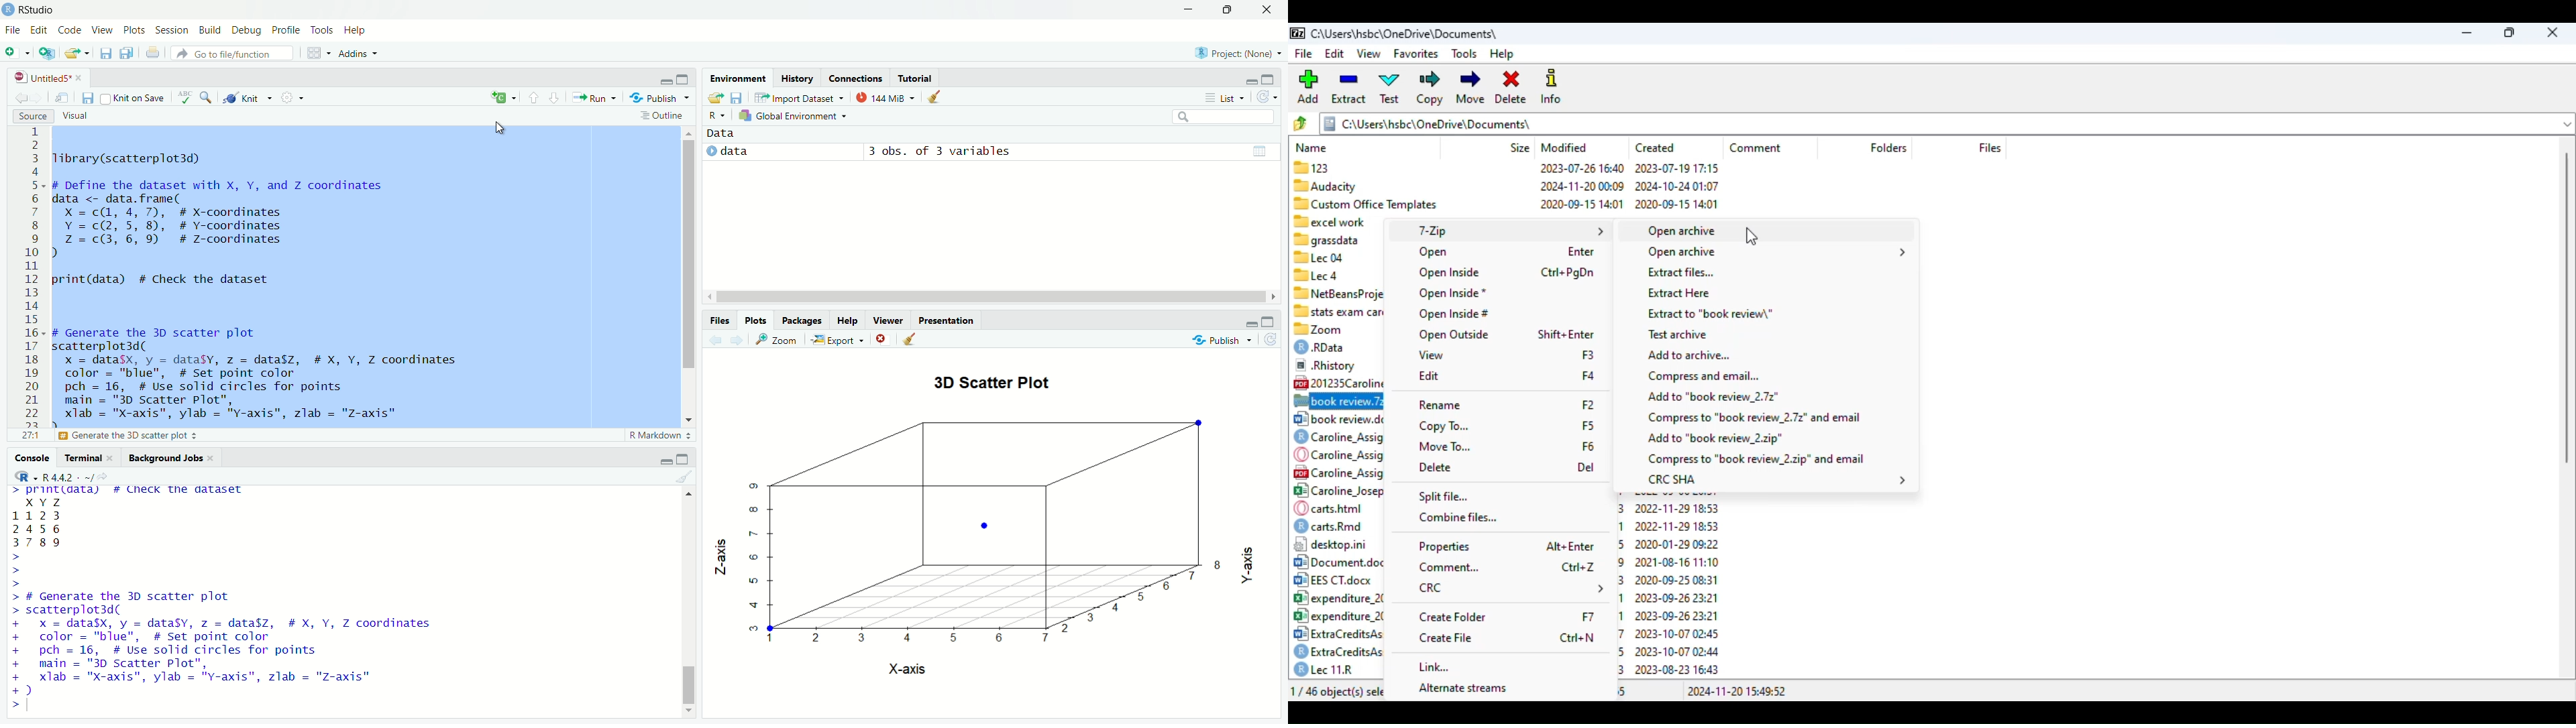 The image size is (2576, 728). I want to click on environment, so click(737, 78).